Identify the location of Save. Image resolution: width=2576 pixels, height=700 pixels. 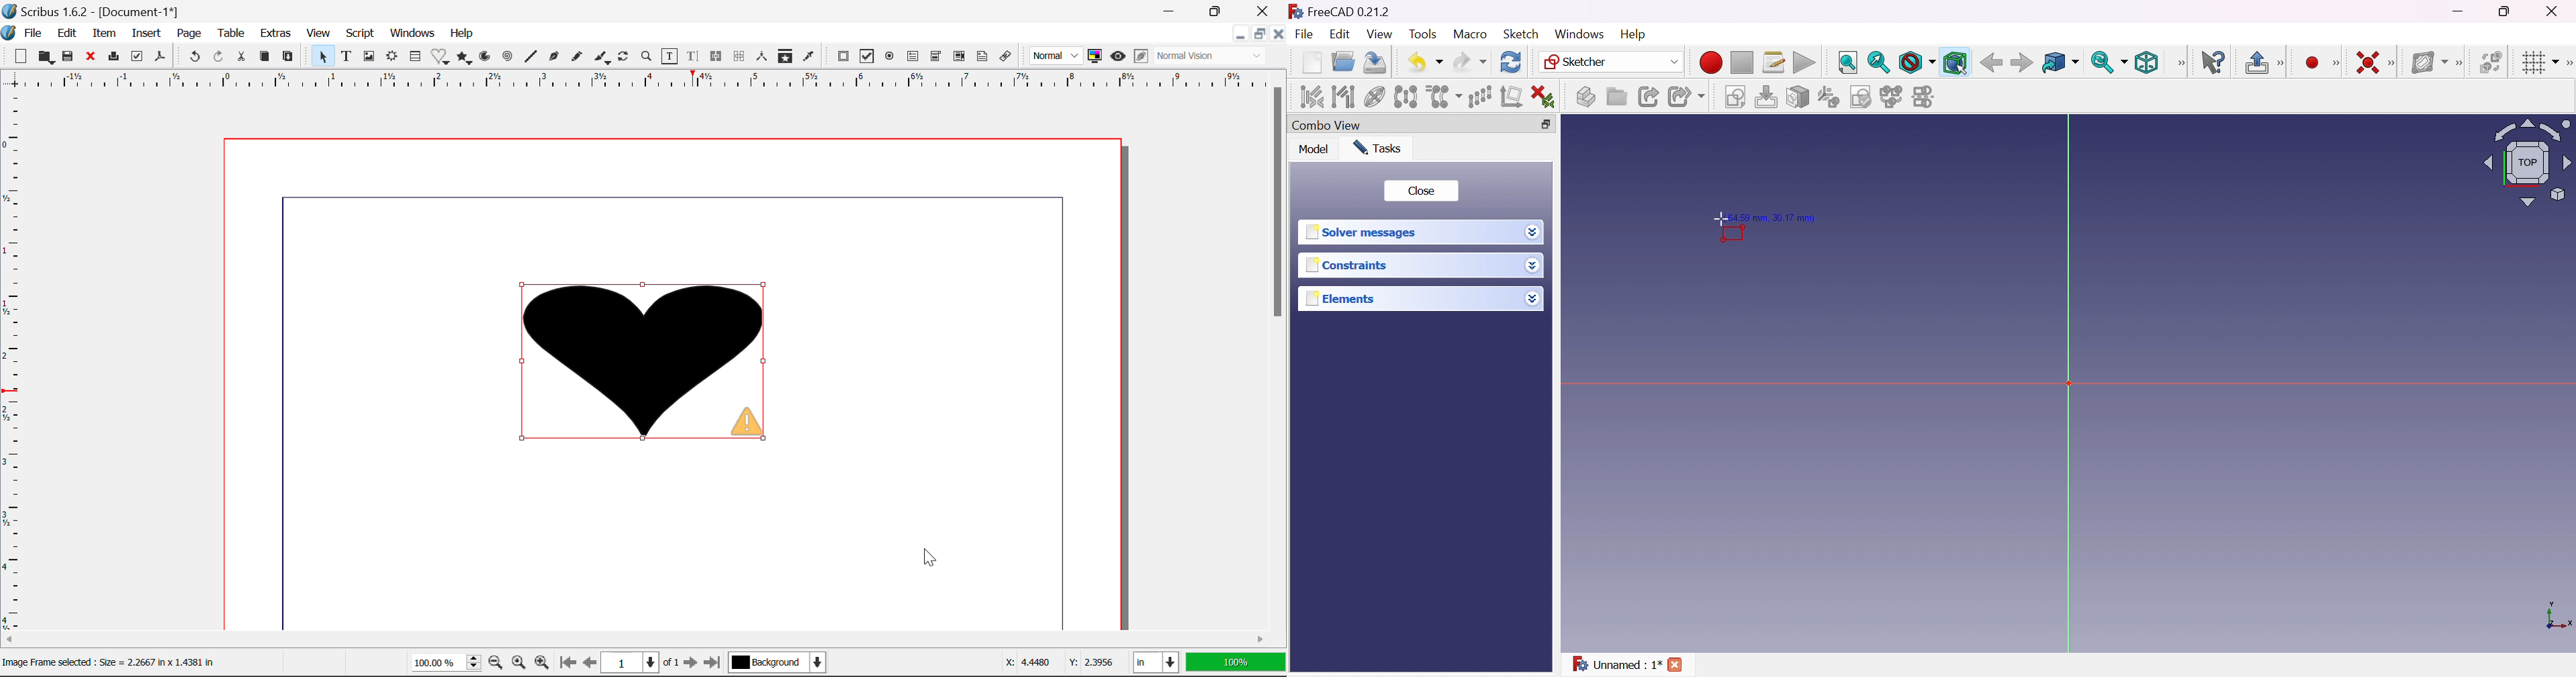
(72, 58).